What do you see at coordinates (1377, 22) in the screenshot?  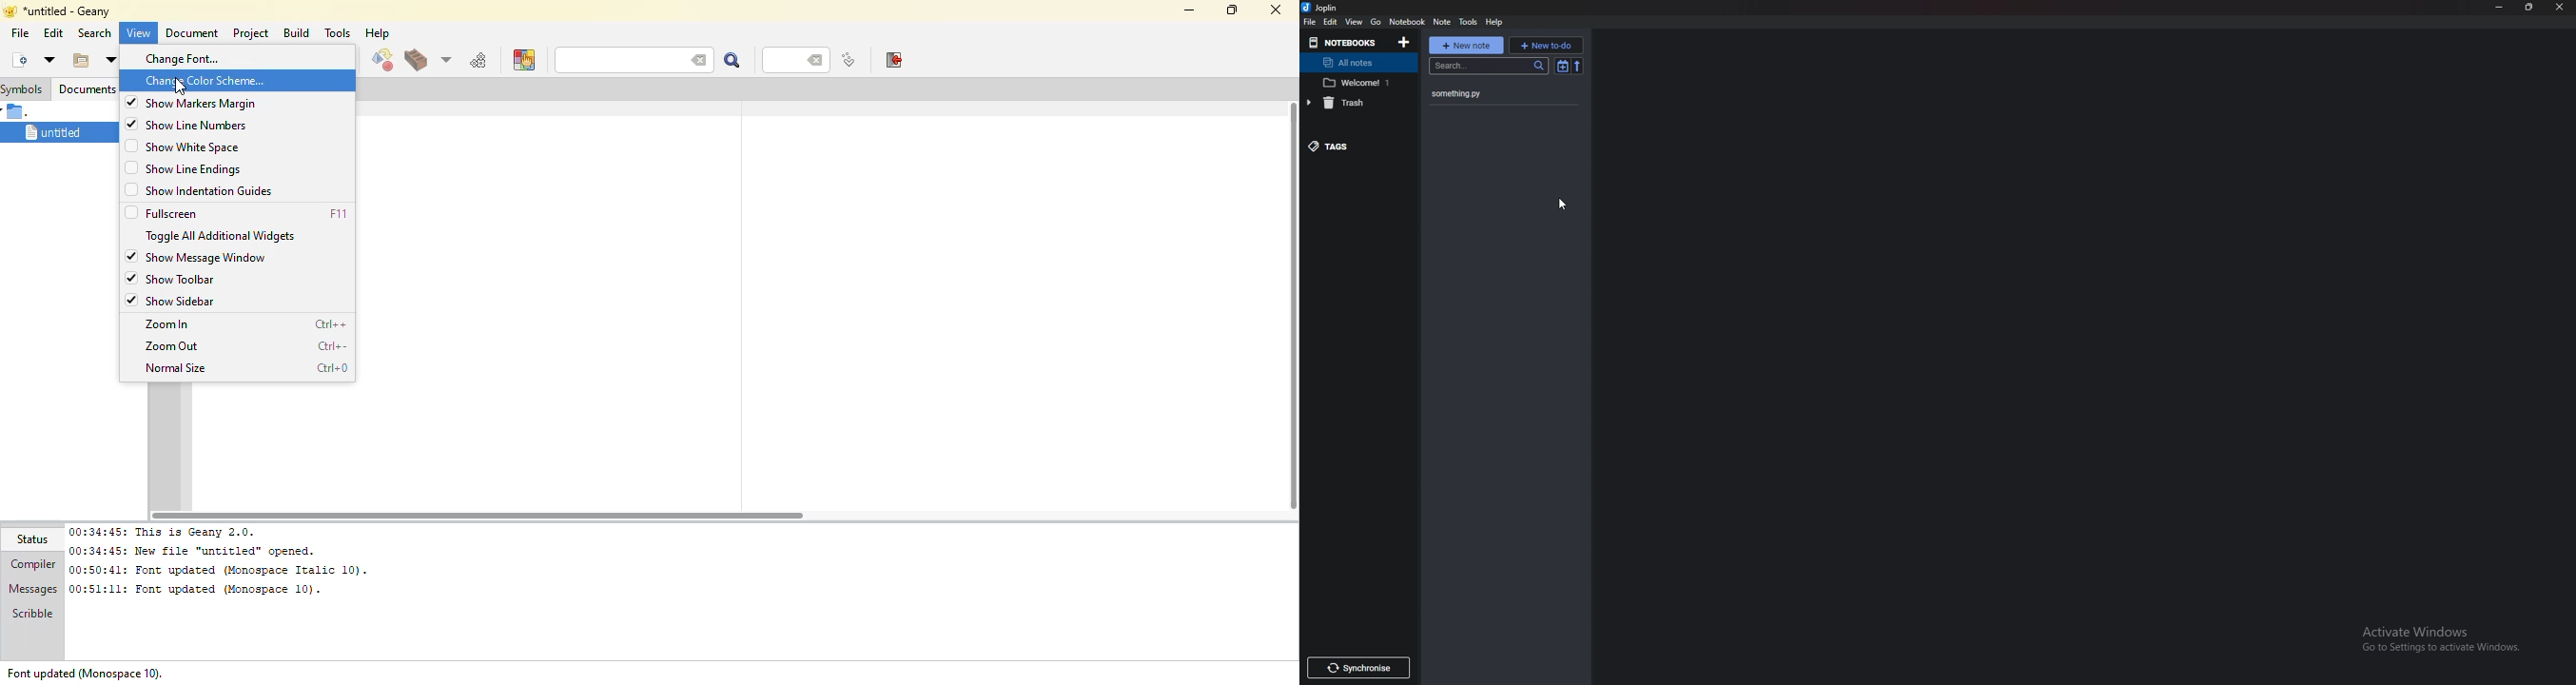 I see `Go` at bounding box center [1377, 22].